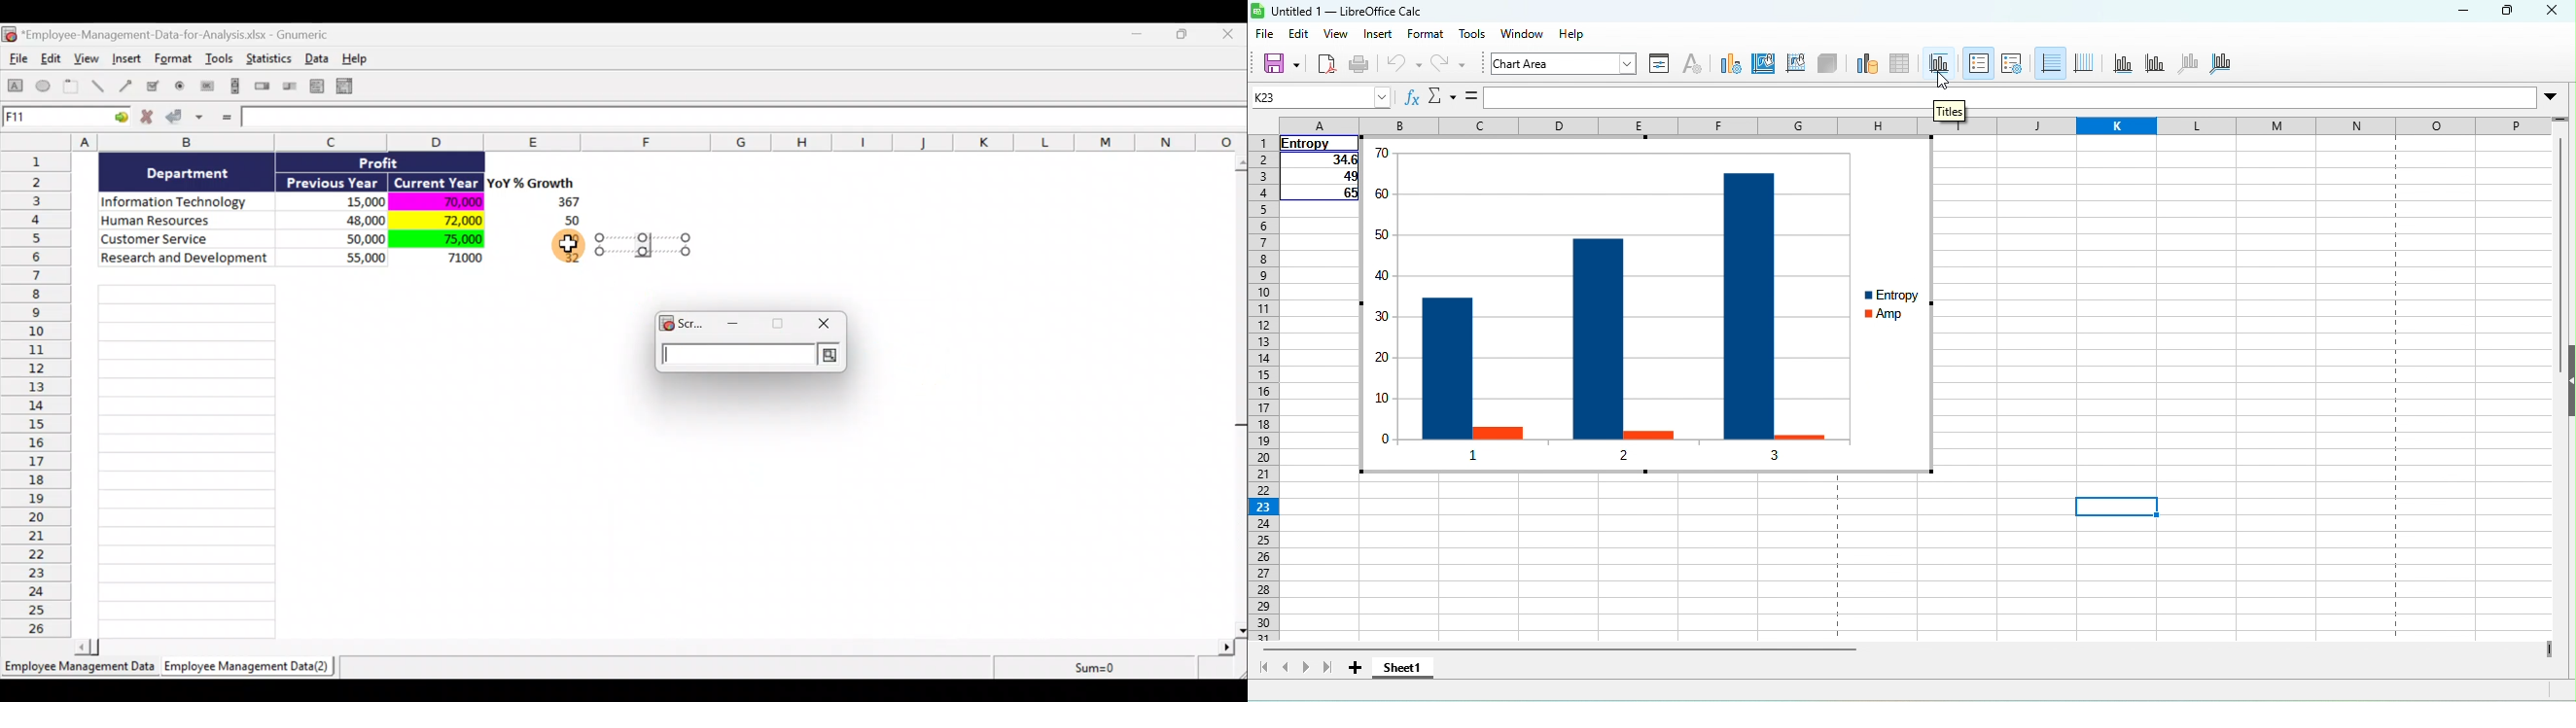 This screenshot has height=728, width=2576. What do you see at coordinates (233, 88) in the screenshot?
I see `Create a scrollbar` at bounding box center [233, 88].